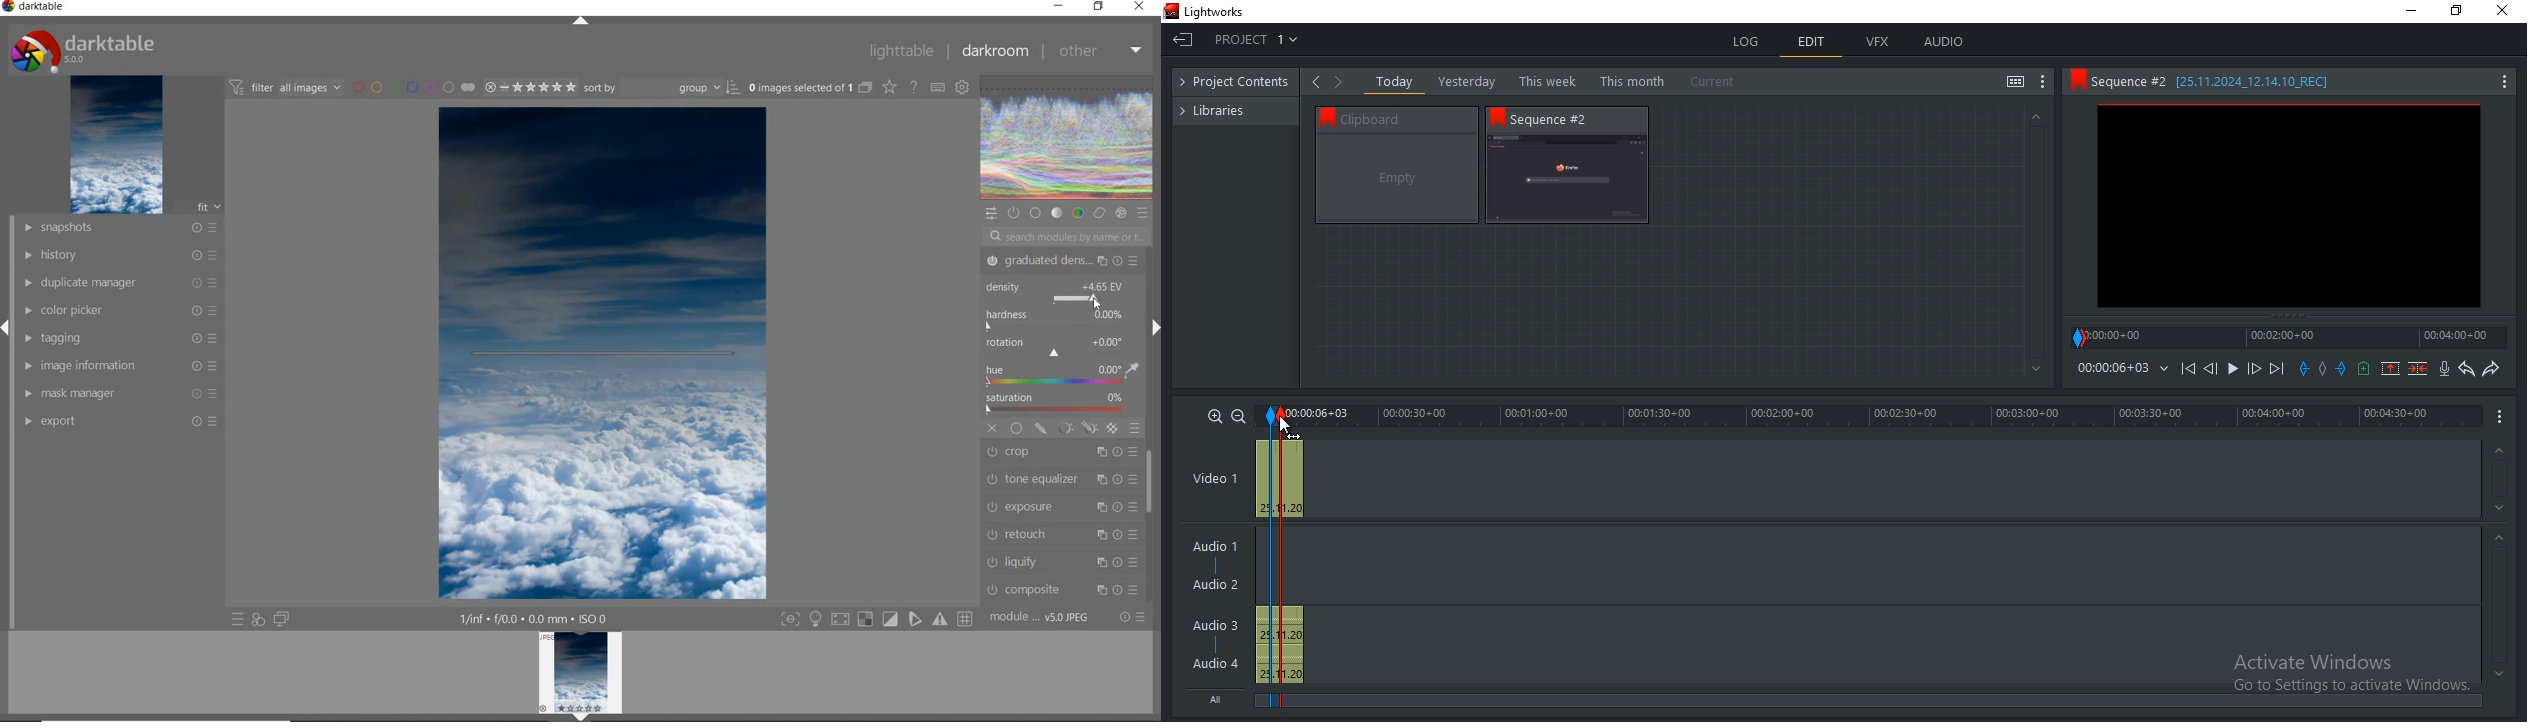  What do you see at coordinates (1061, 405) in the screenshot?
I see `SATURATION` at bounding box center [1061, 405].